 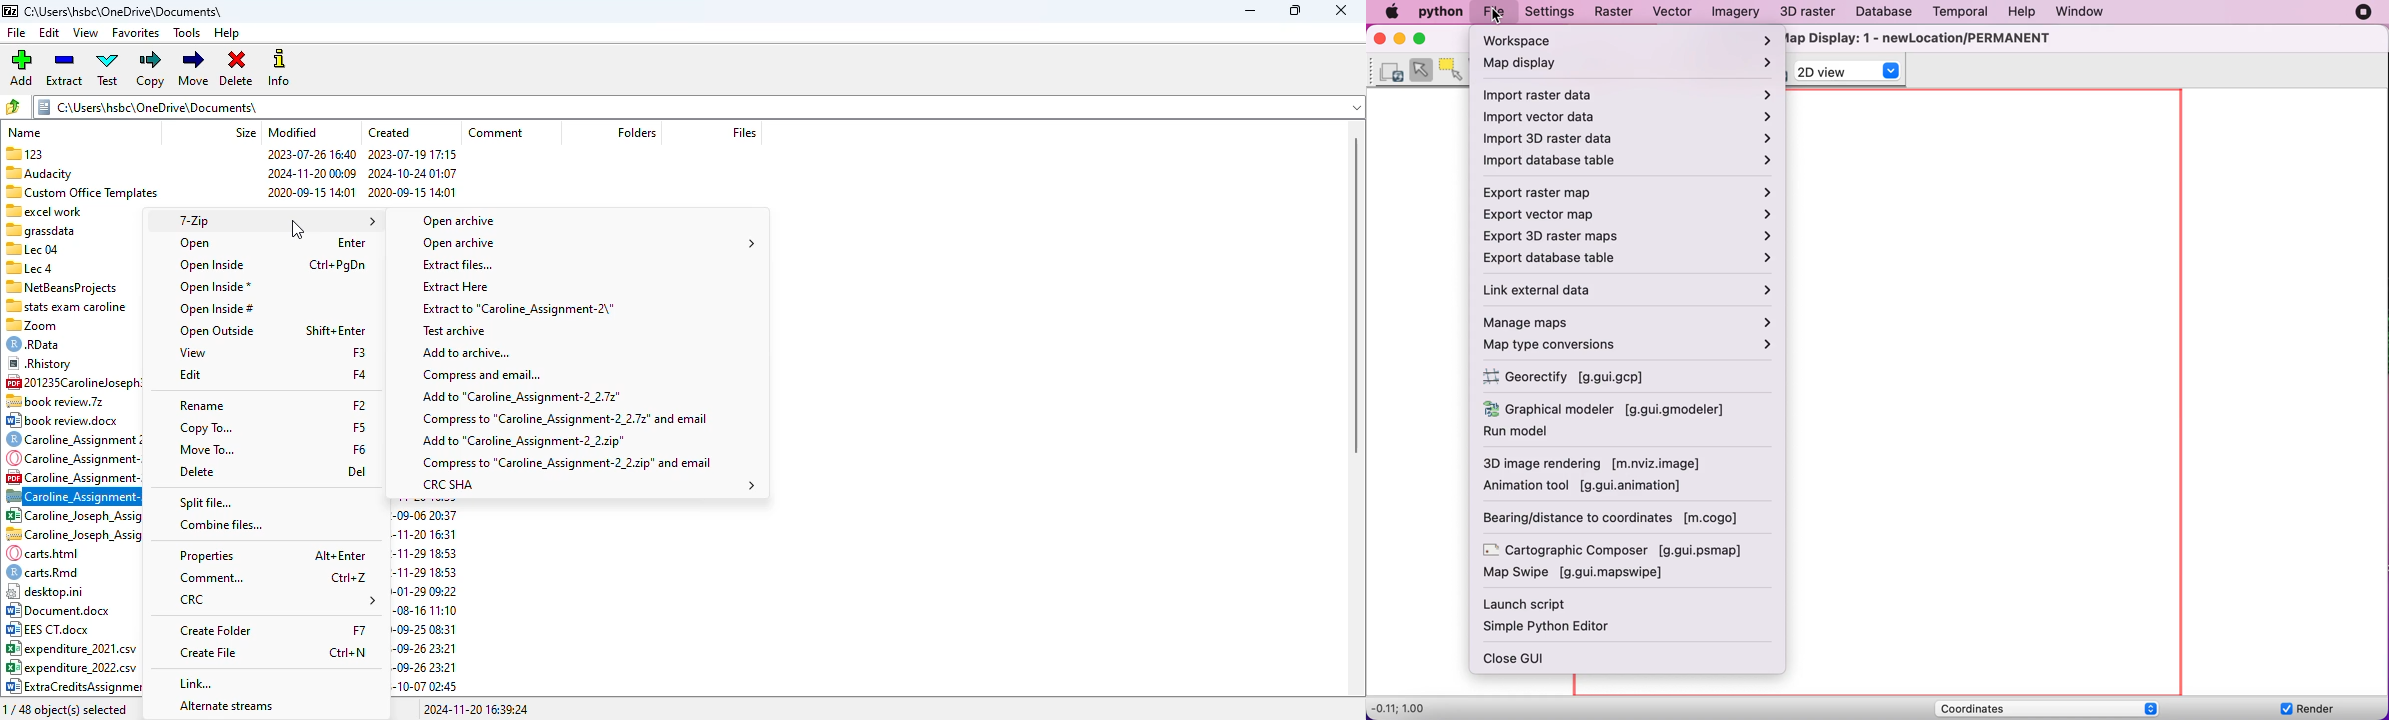 What do you see at coordinates (73, 534) in the screenshot?
I see `~~. Caroline Joseph Assign... 92731 2024-11-20 16:31 2024-11-20 16:31` at bounding box center [73, 534].